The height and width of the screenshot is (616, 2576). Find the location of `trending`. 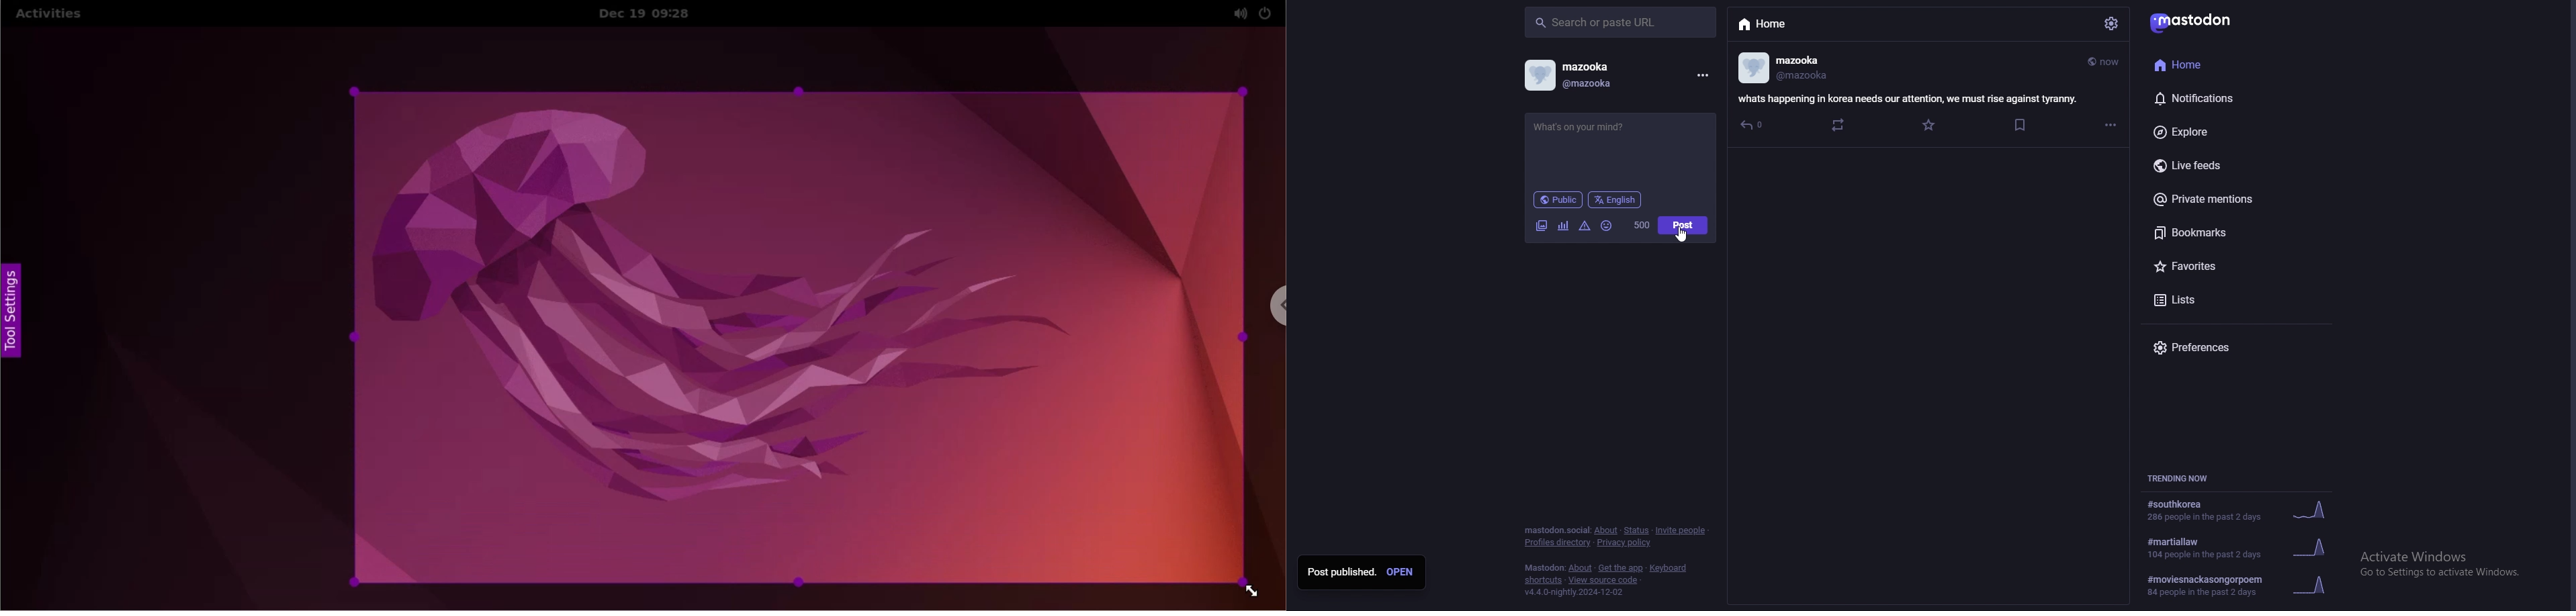

trending is located at coordinates (2239, 510).